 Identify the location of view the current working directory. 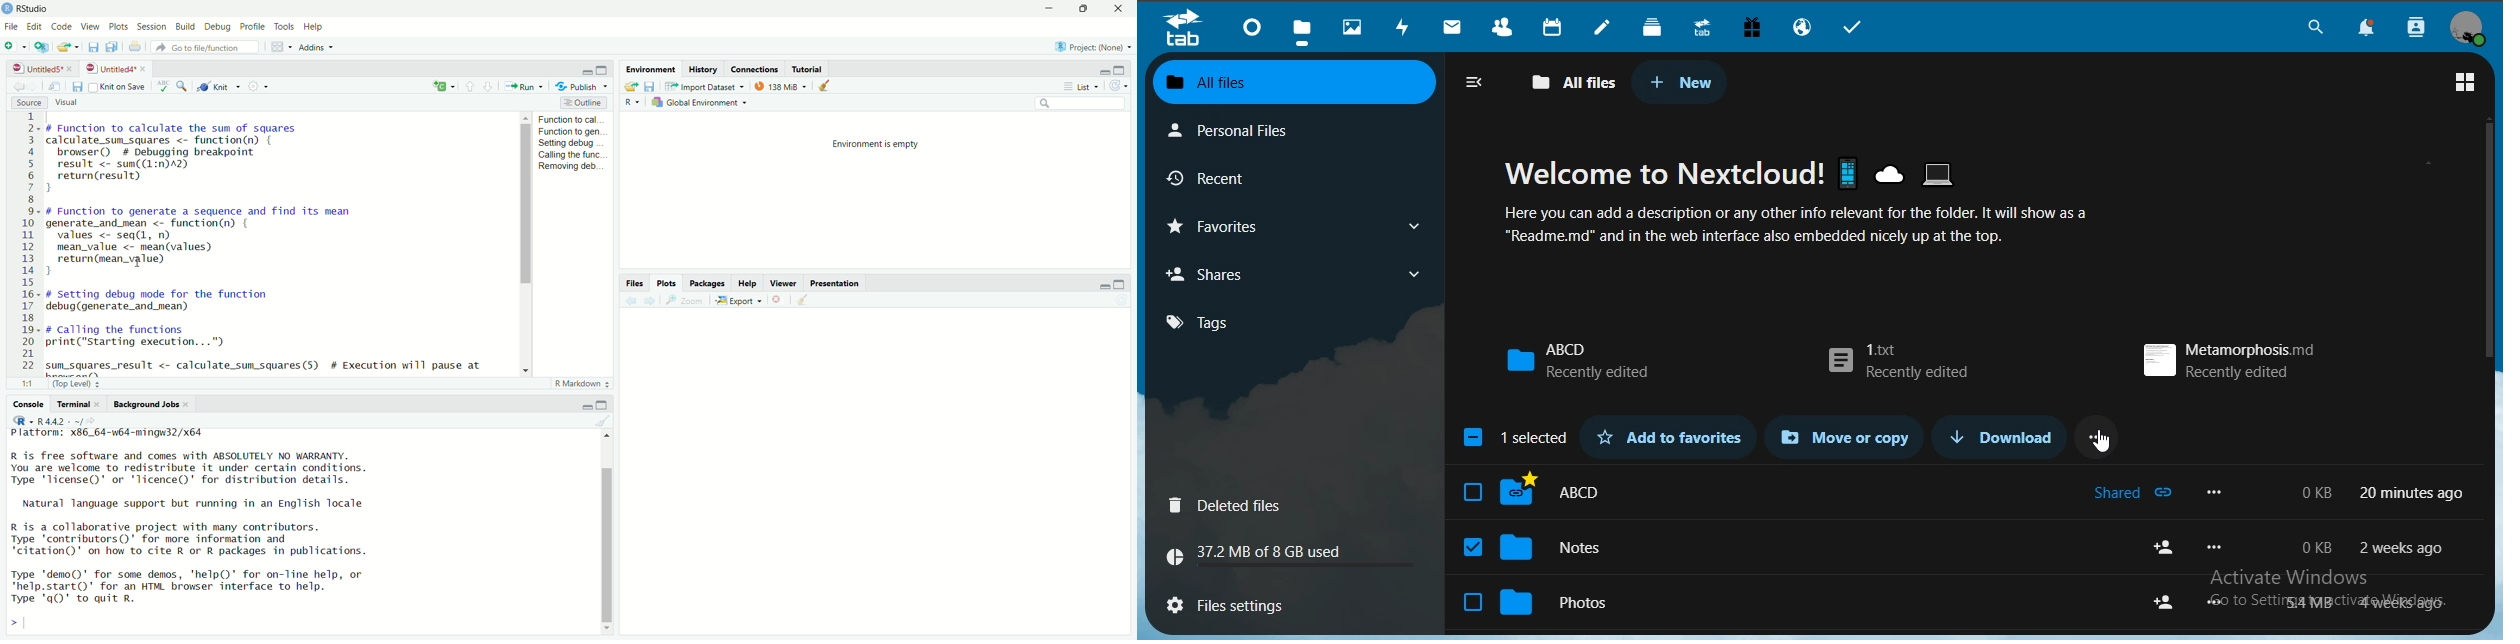
(94, 420).